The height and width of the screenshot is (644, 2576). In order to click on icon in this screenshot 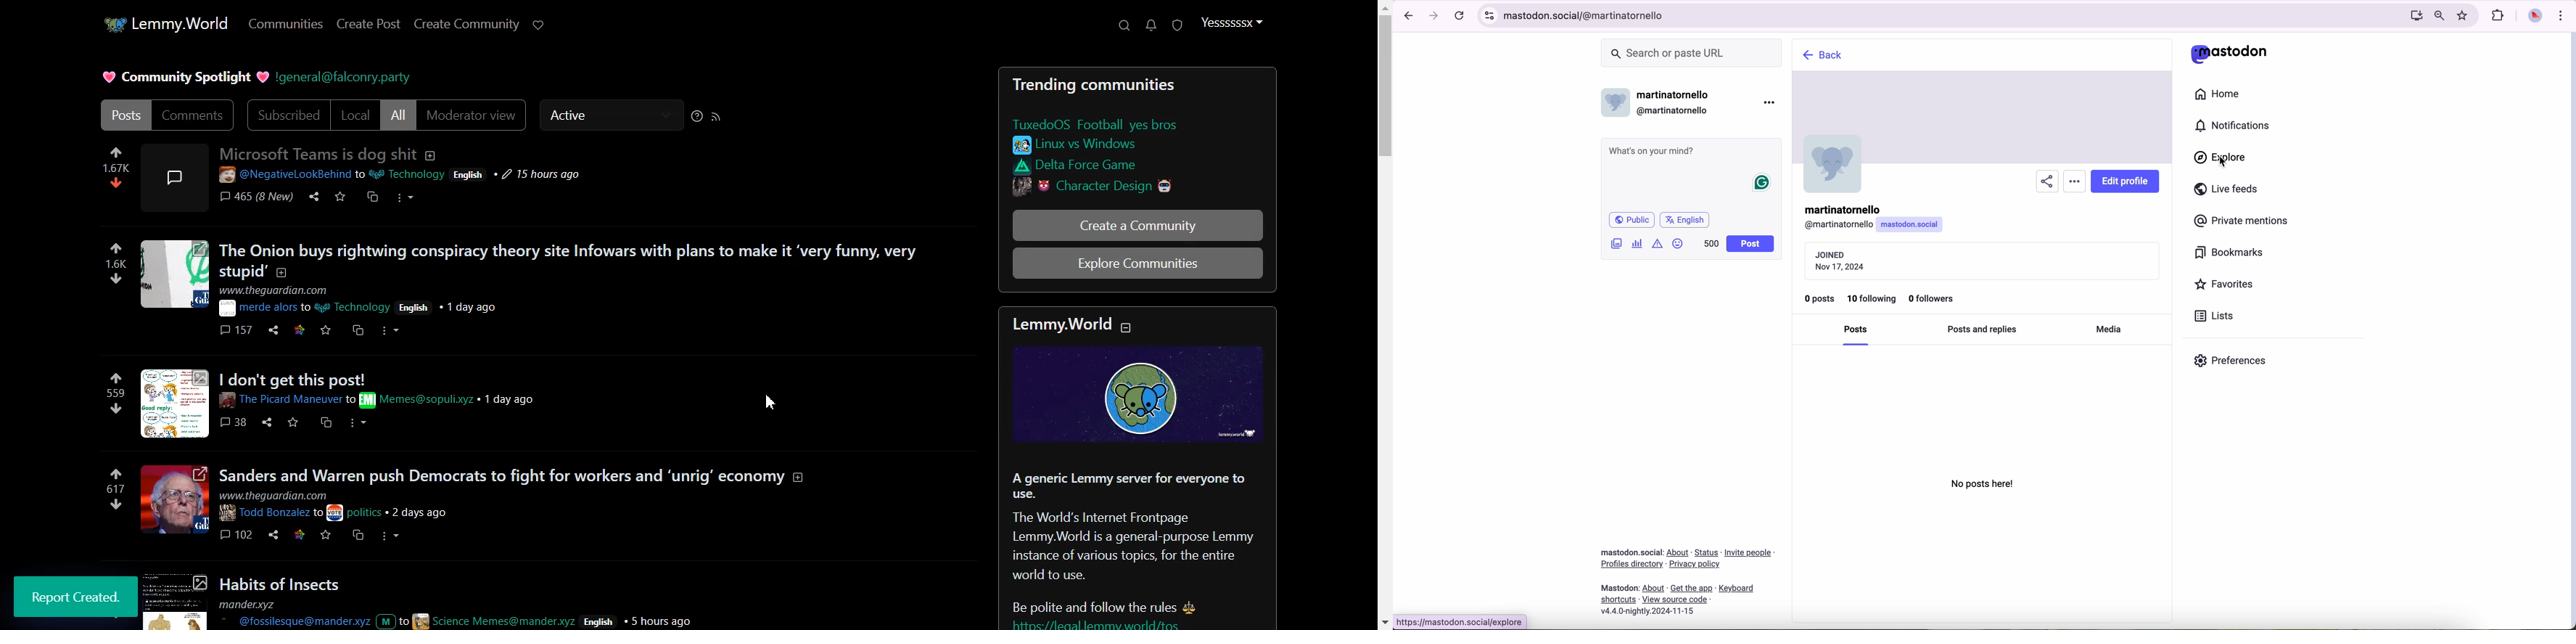, I will do `click(1657, 243)`.